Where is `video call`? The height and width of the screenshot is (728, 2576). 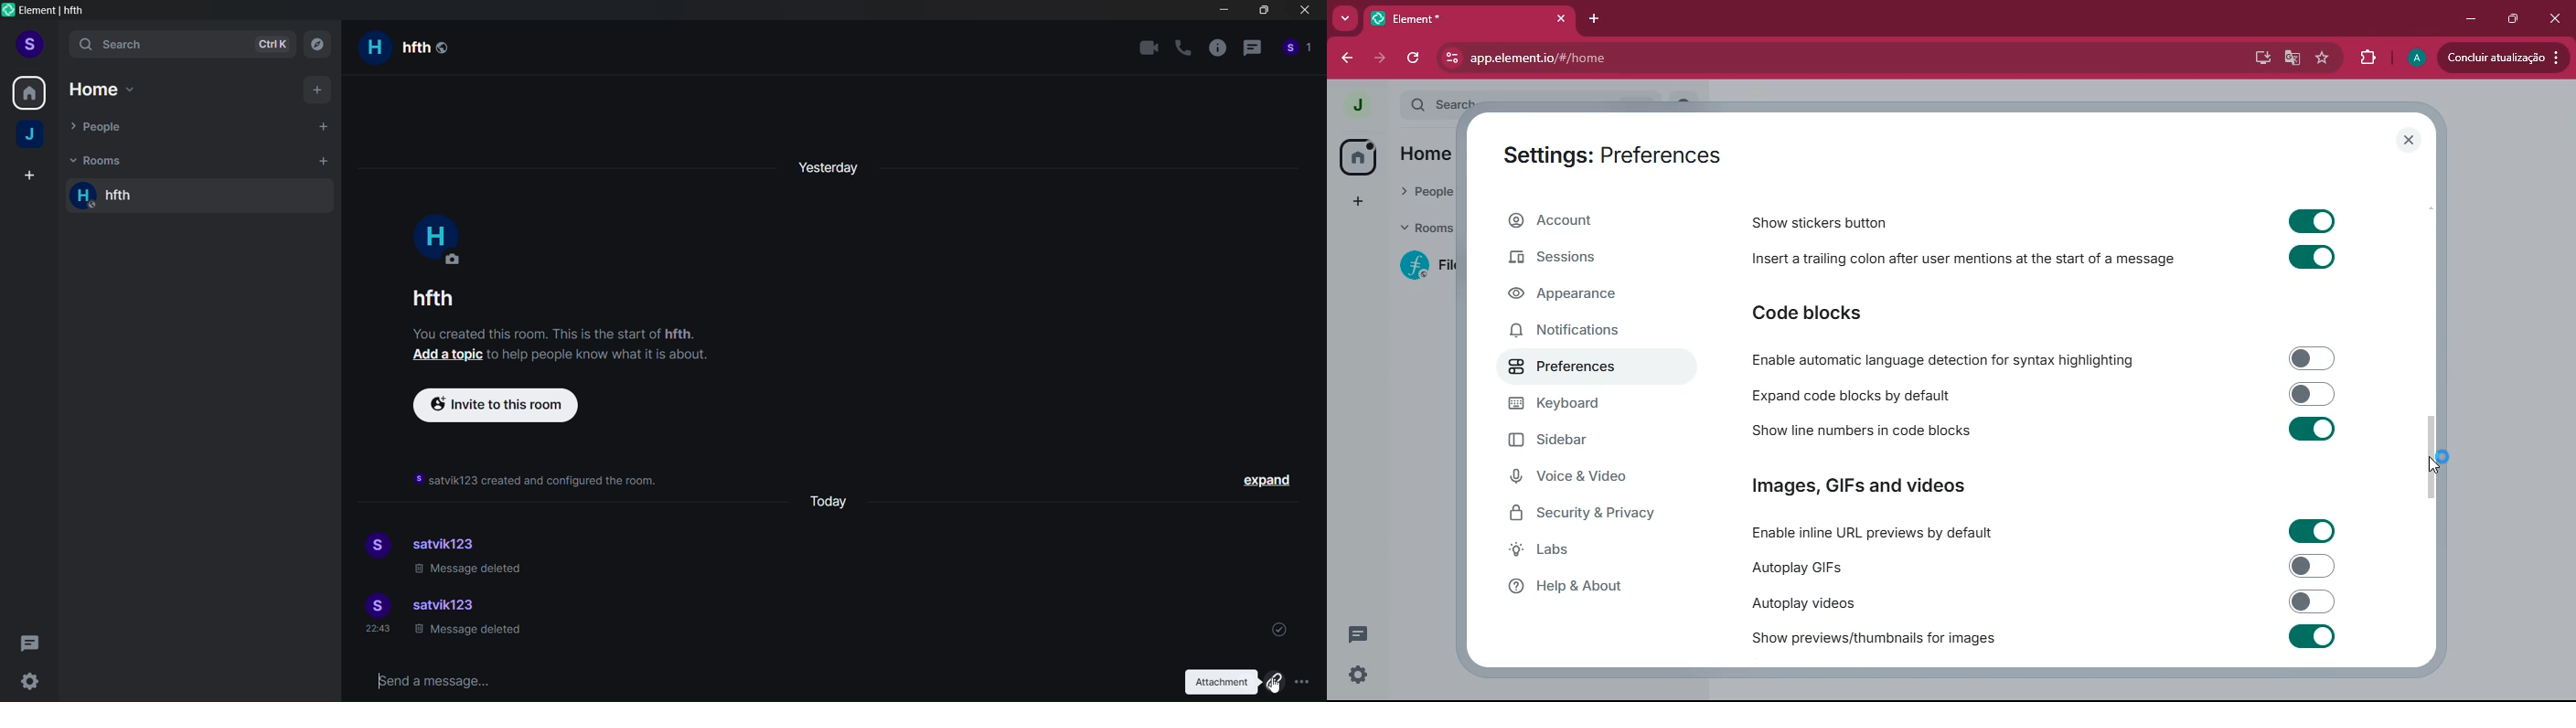
video call is located at coordinates (1149, 47).